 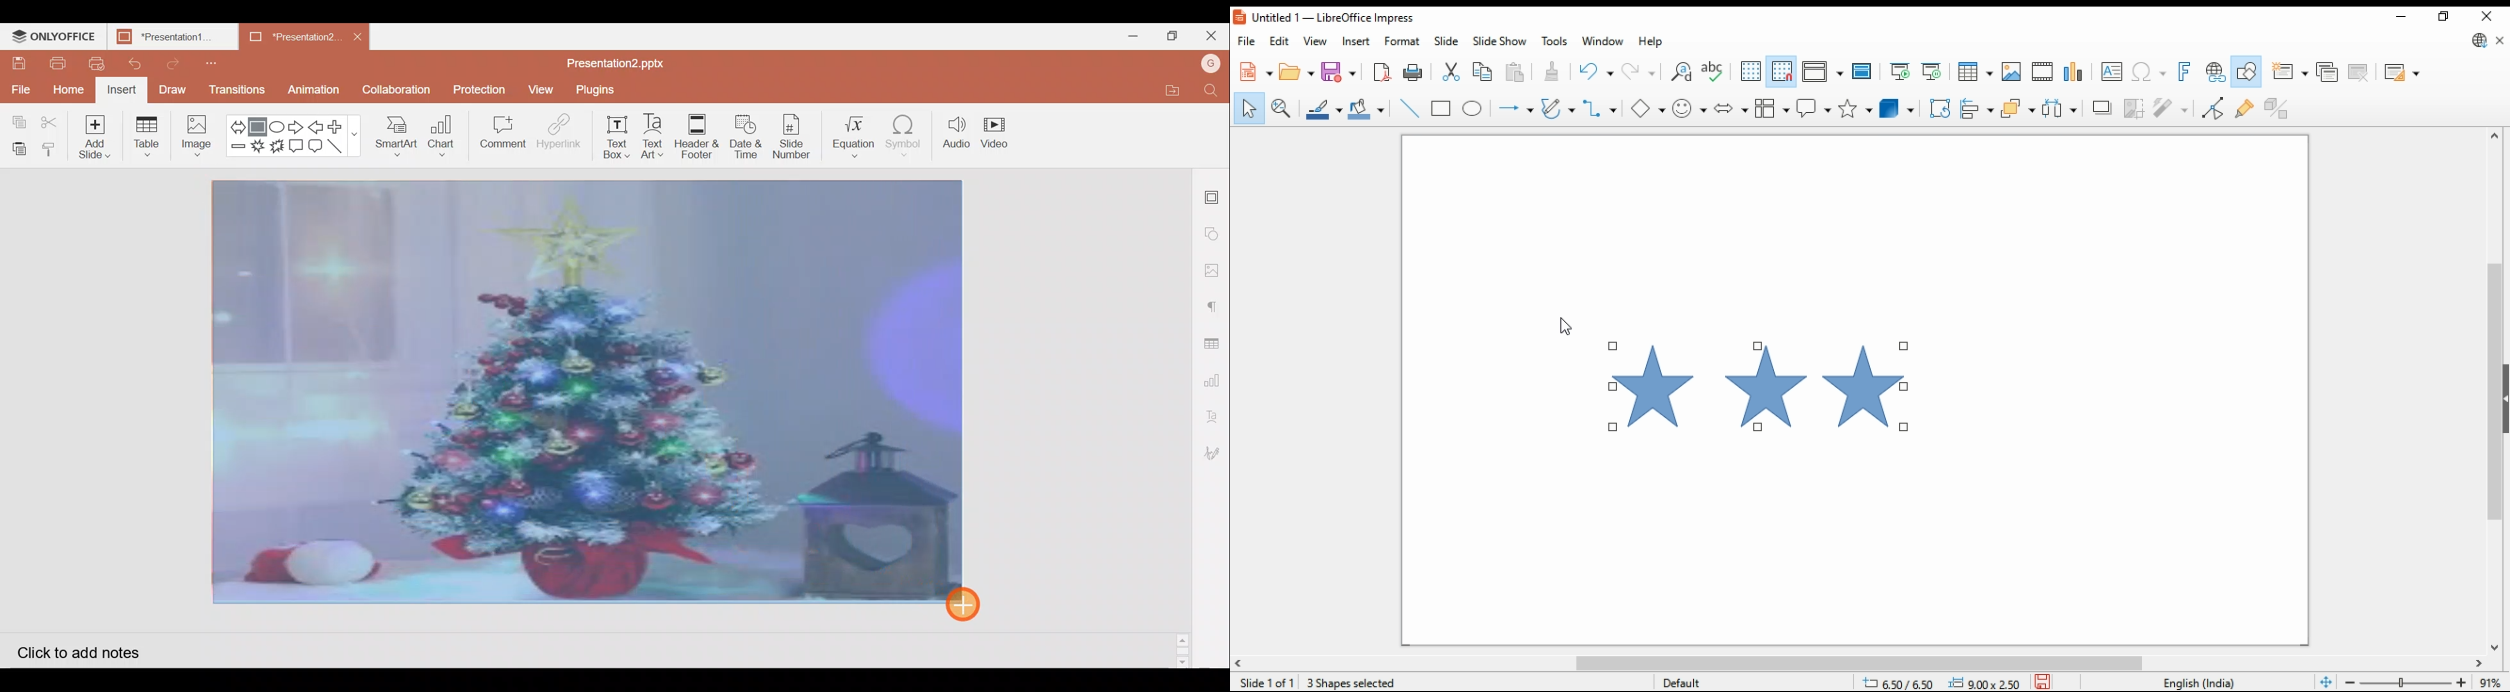 I want to click on simple shapes, so click(x=1649, y=109).